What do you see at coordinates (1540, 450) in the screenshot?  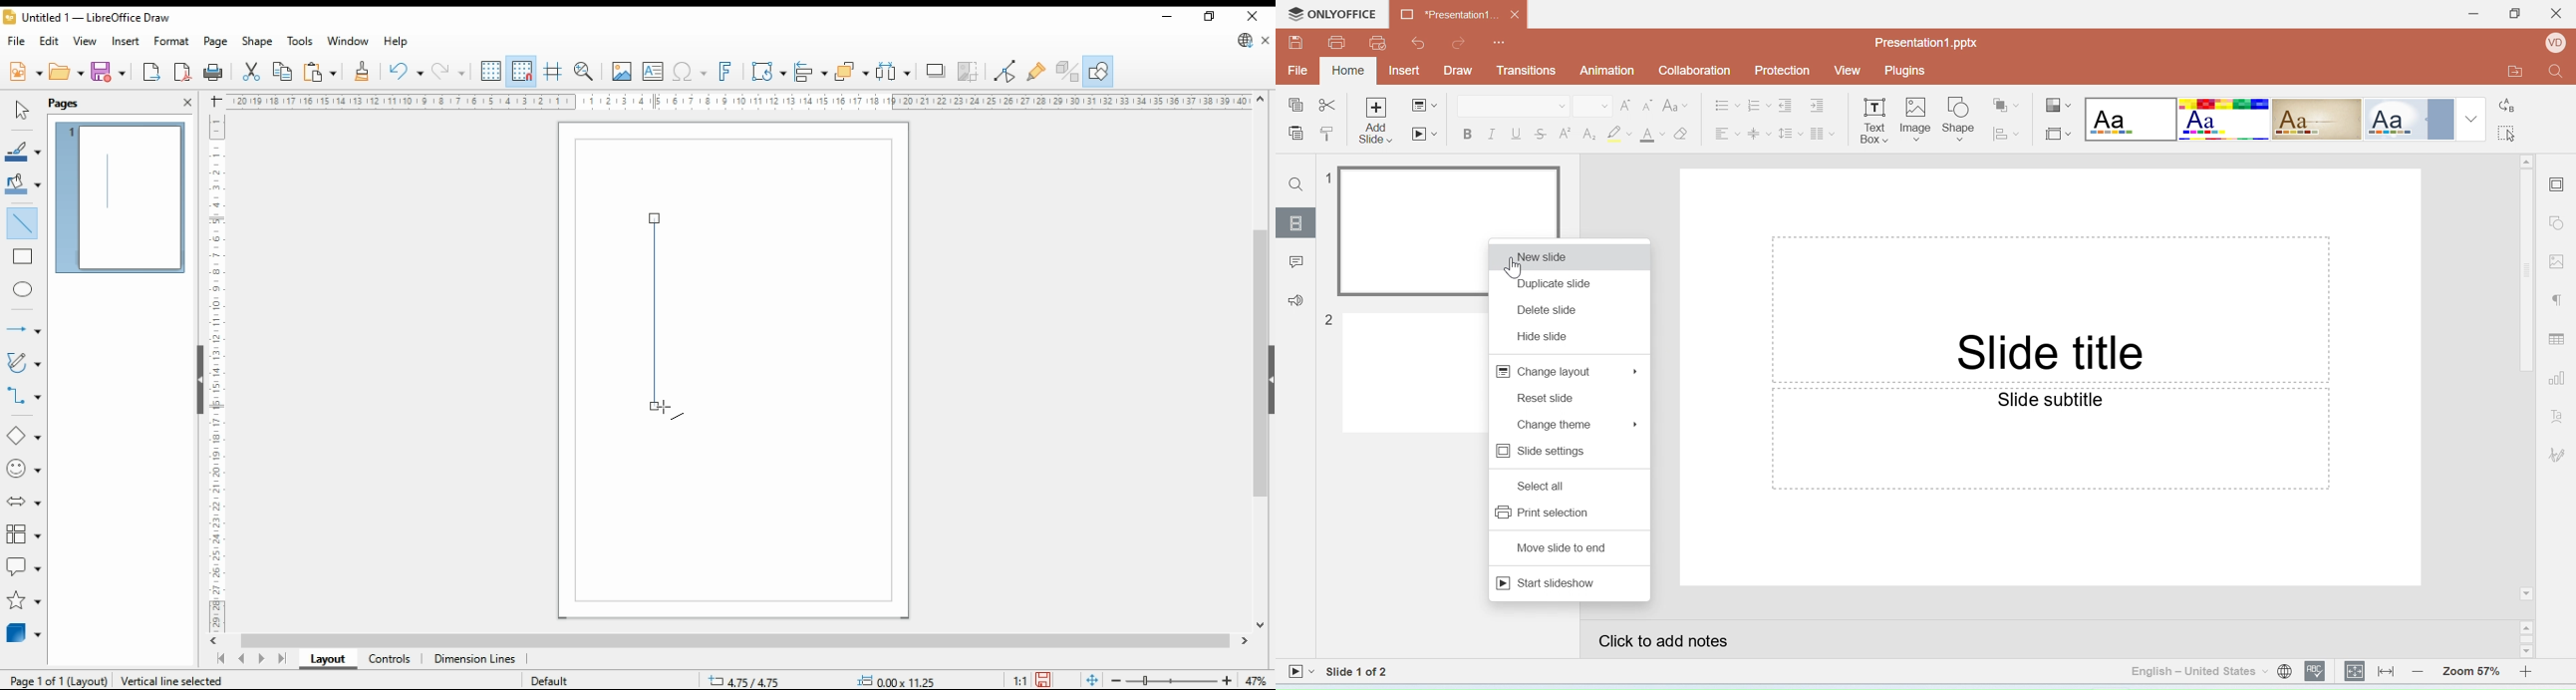 I see `slide settings` at bounding box center [1540, 450].